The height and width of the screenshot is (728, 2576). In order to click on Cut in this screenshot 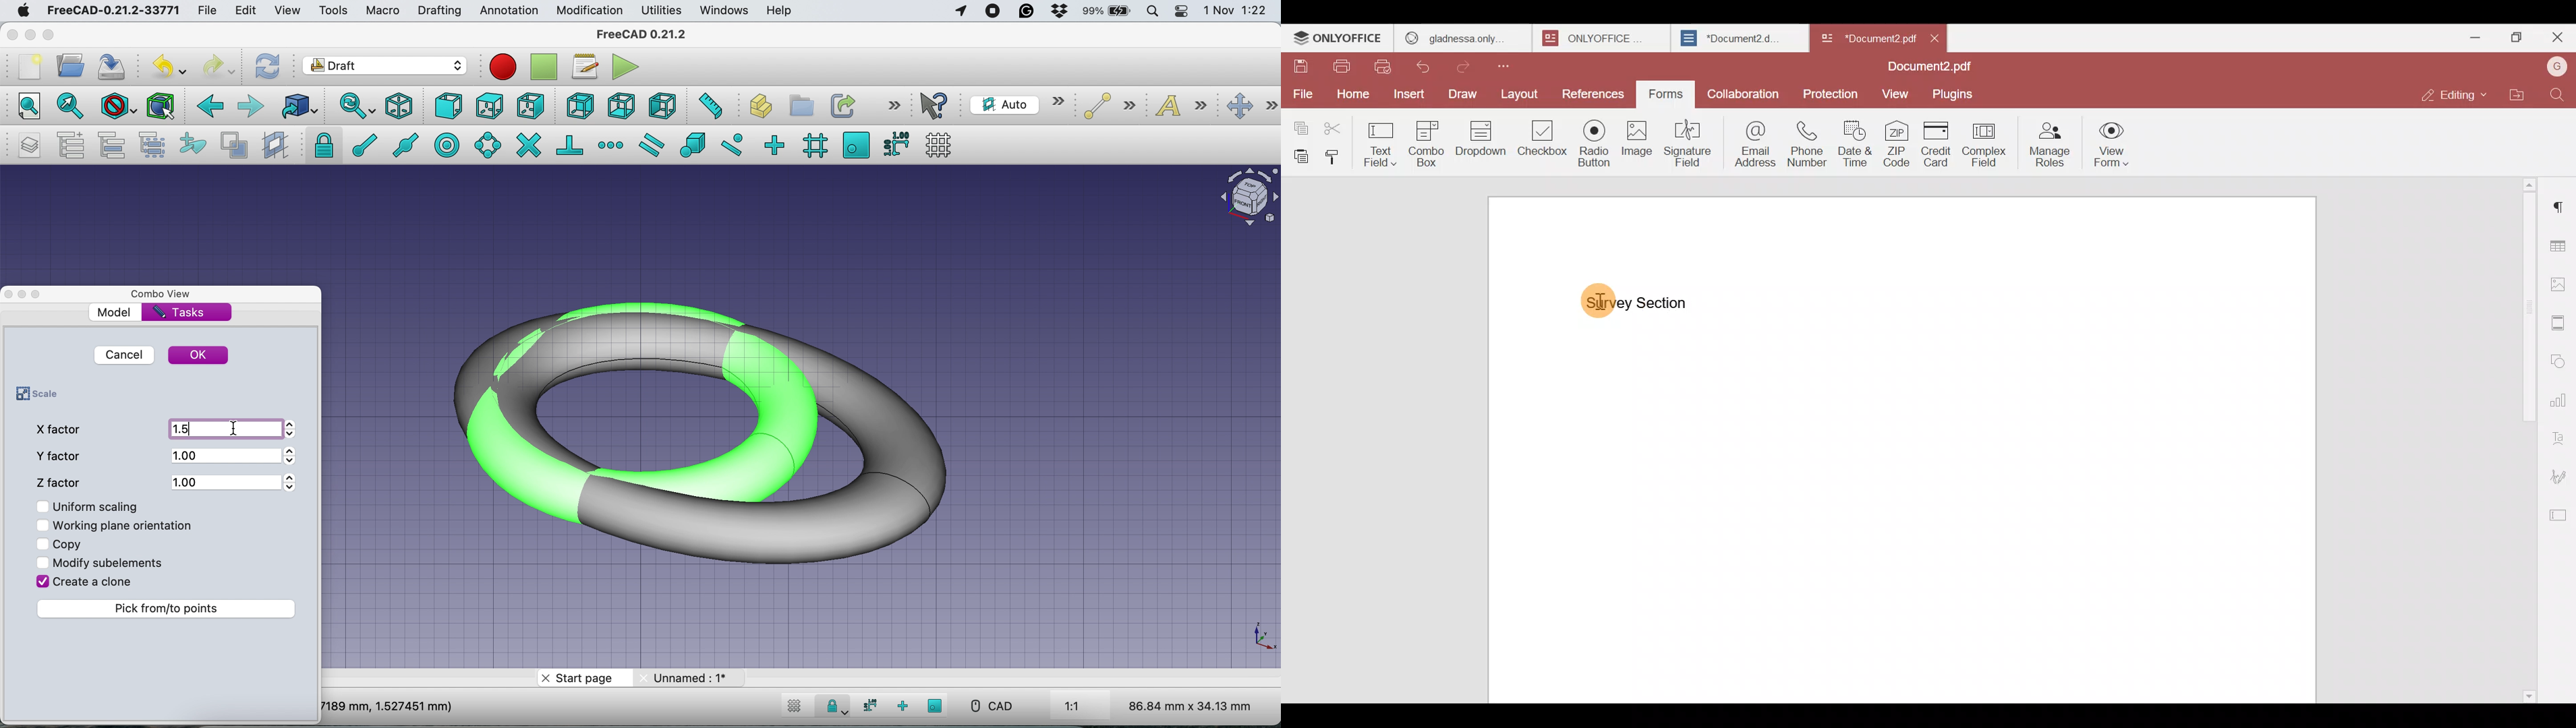, I will do `click(1338, 124)`.